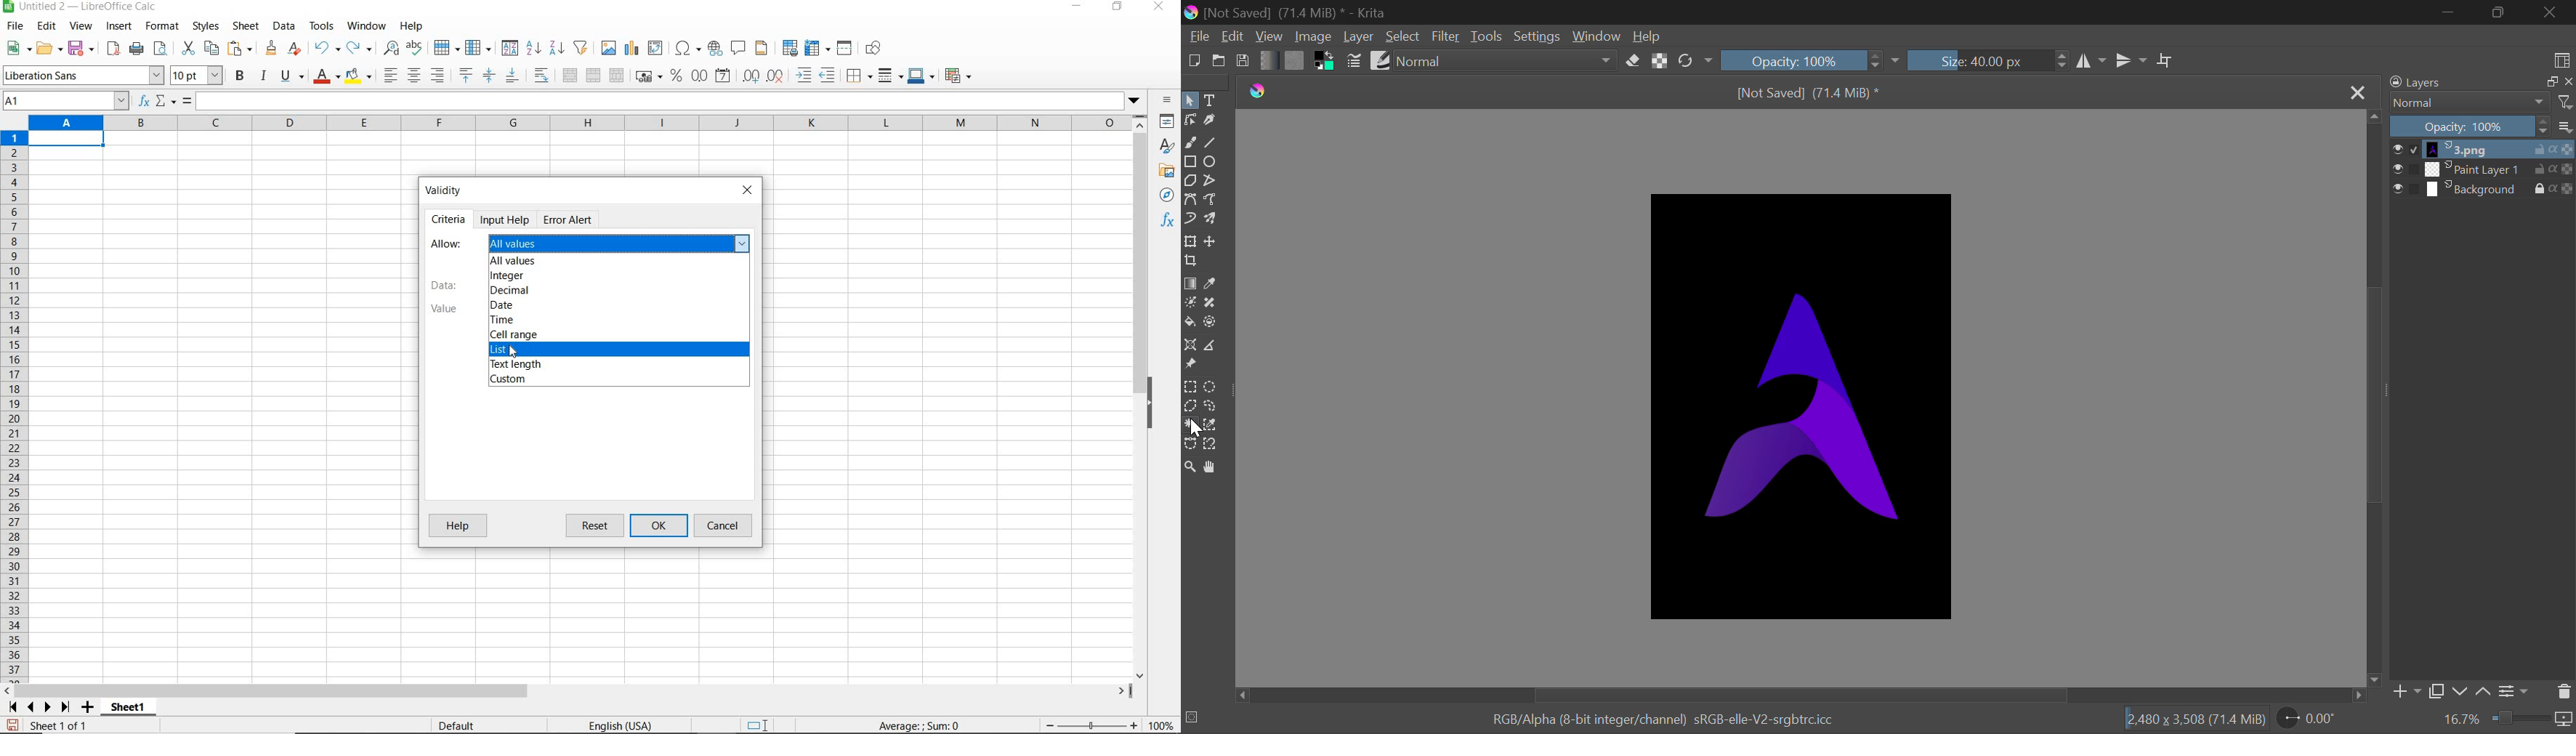 Image resolution: width=2576 pixels, height=756 pixels. I want to click on Rotate Image, so click(1696, 61).